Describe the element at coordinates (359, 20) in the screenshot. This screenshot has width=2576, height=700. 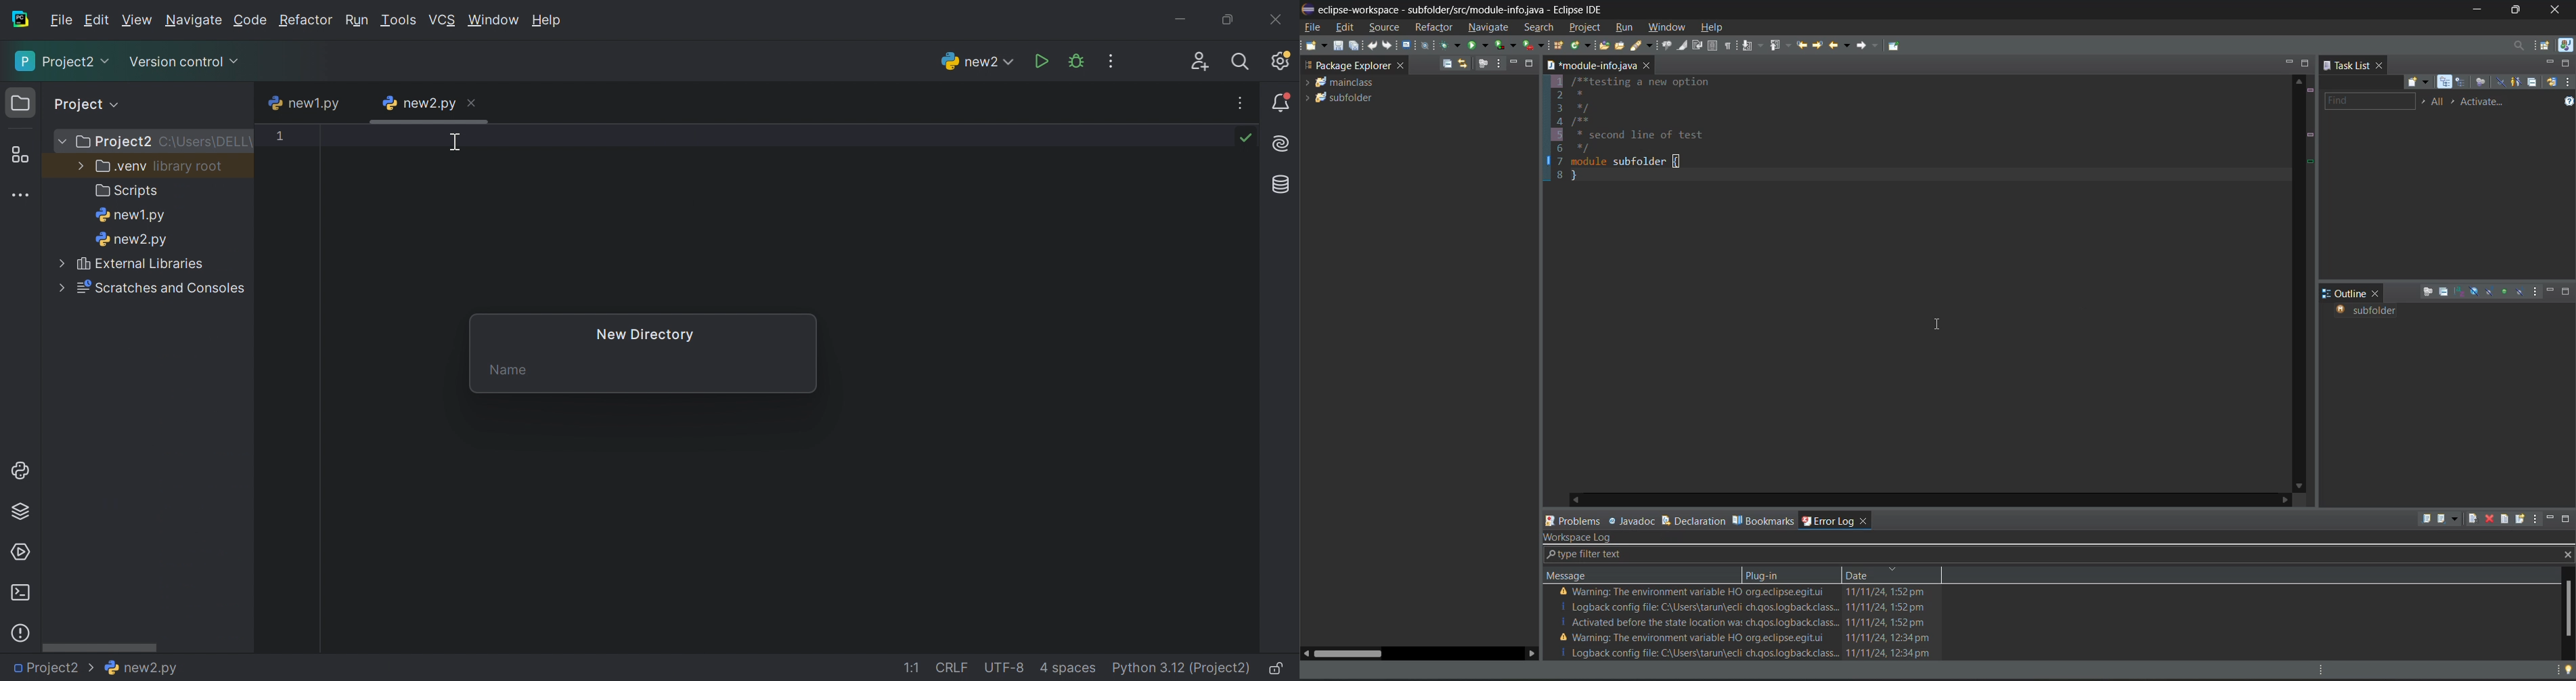
I see `Run` at that location.